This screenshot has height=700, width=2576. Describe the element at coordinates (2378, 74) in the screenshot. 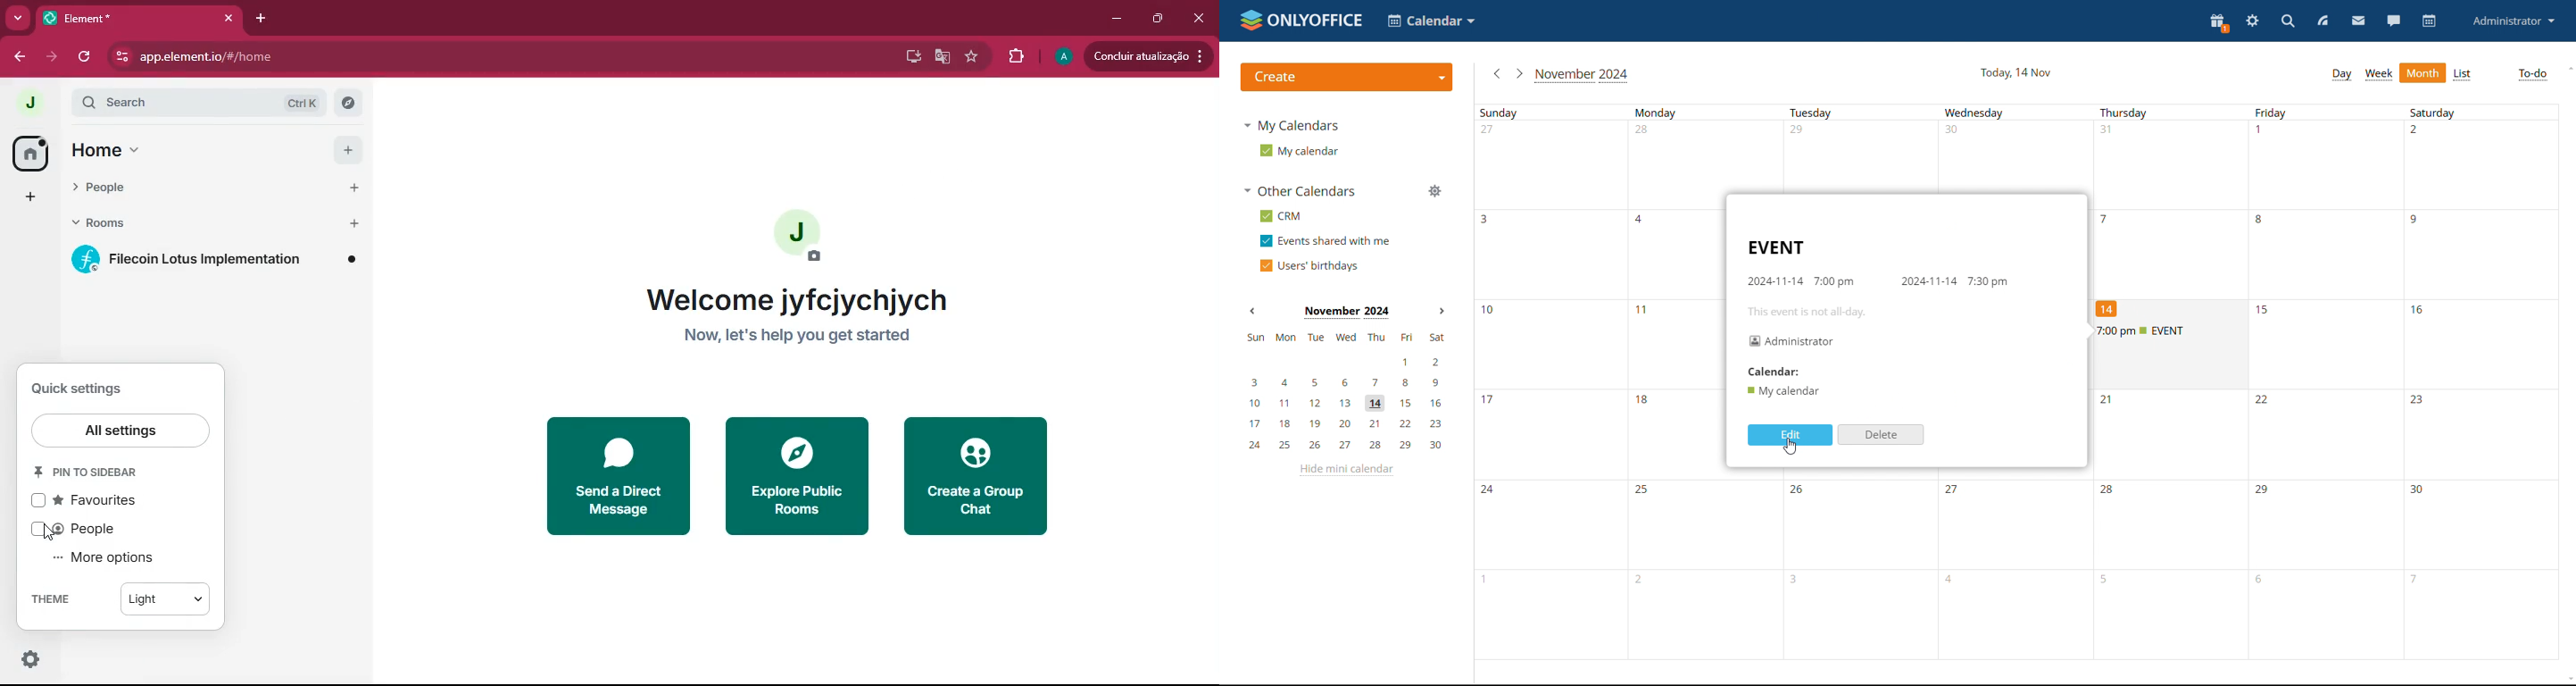

I see `week view` at that location.